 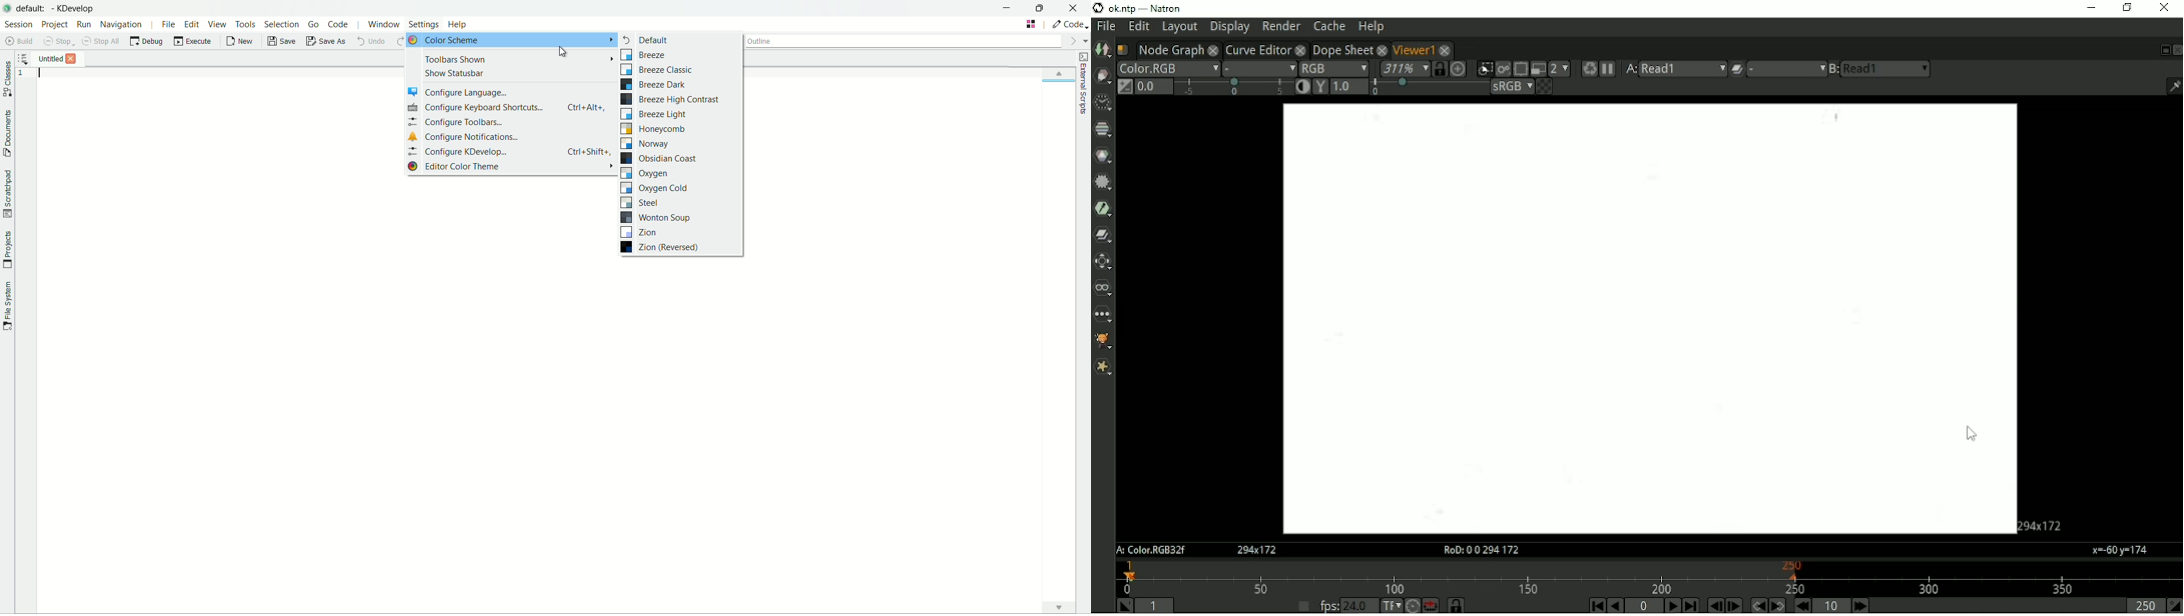 What do you see at coordinates (121, 26) in the screenshot?
I see `navigation` at bounding box center [121, 26].